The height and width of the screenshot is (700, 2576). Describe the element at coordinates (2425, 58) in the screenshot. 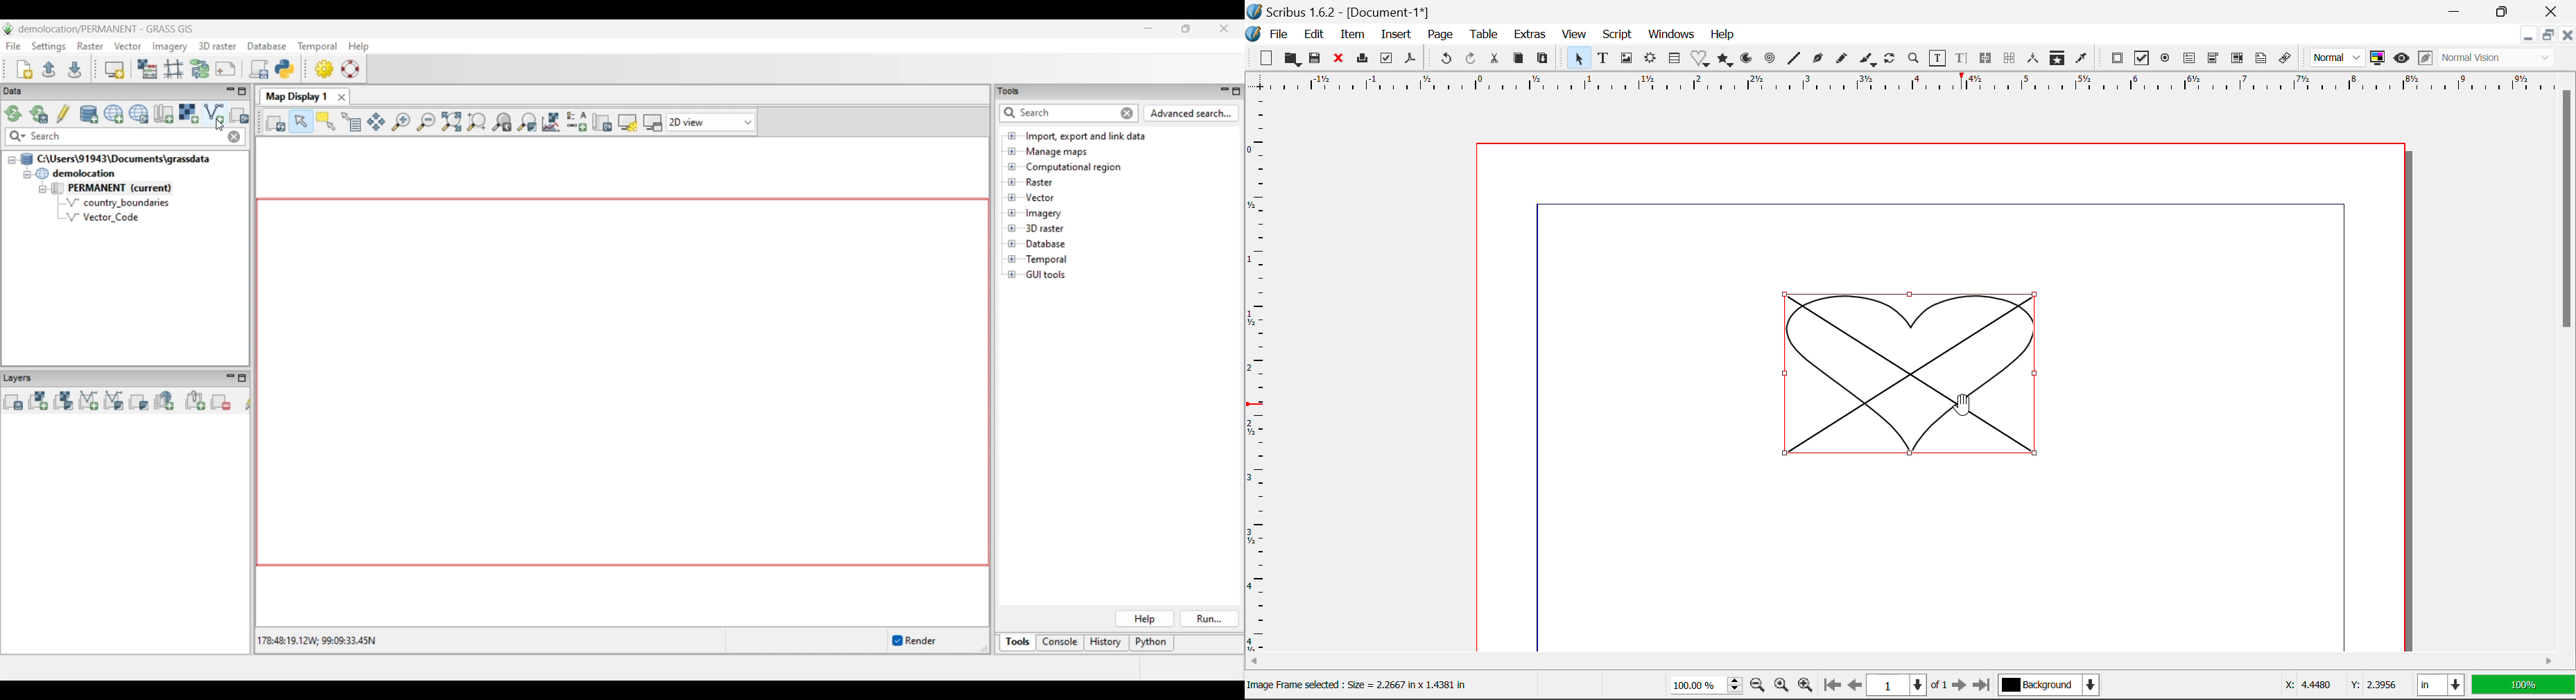

I see `Edit in Preview Mode` at that location.